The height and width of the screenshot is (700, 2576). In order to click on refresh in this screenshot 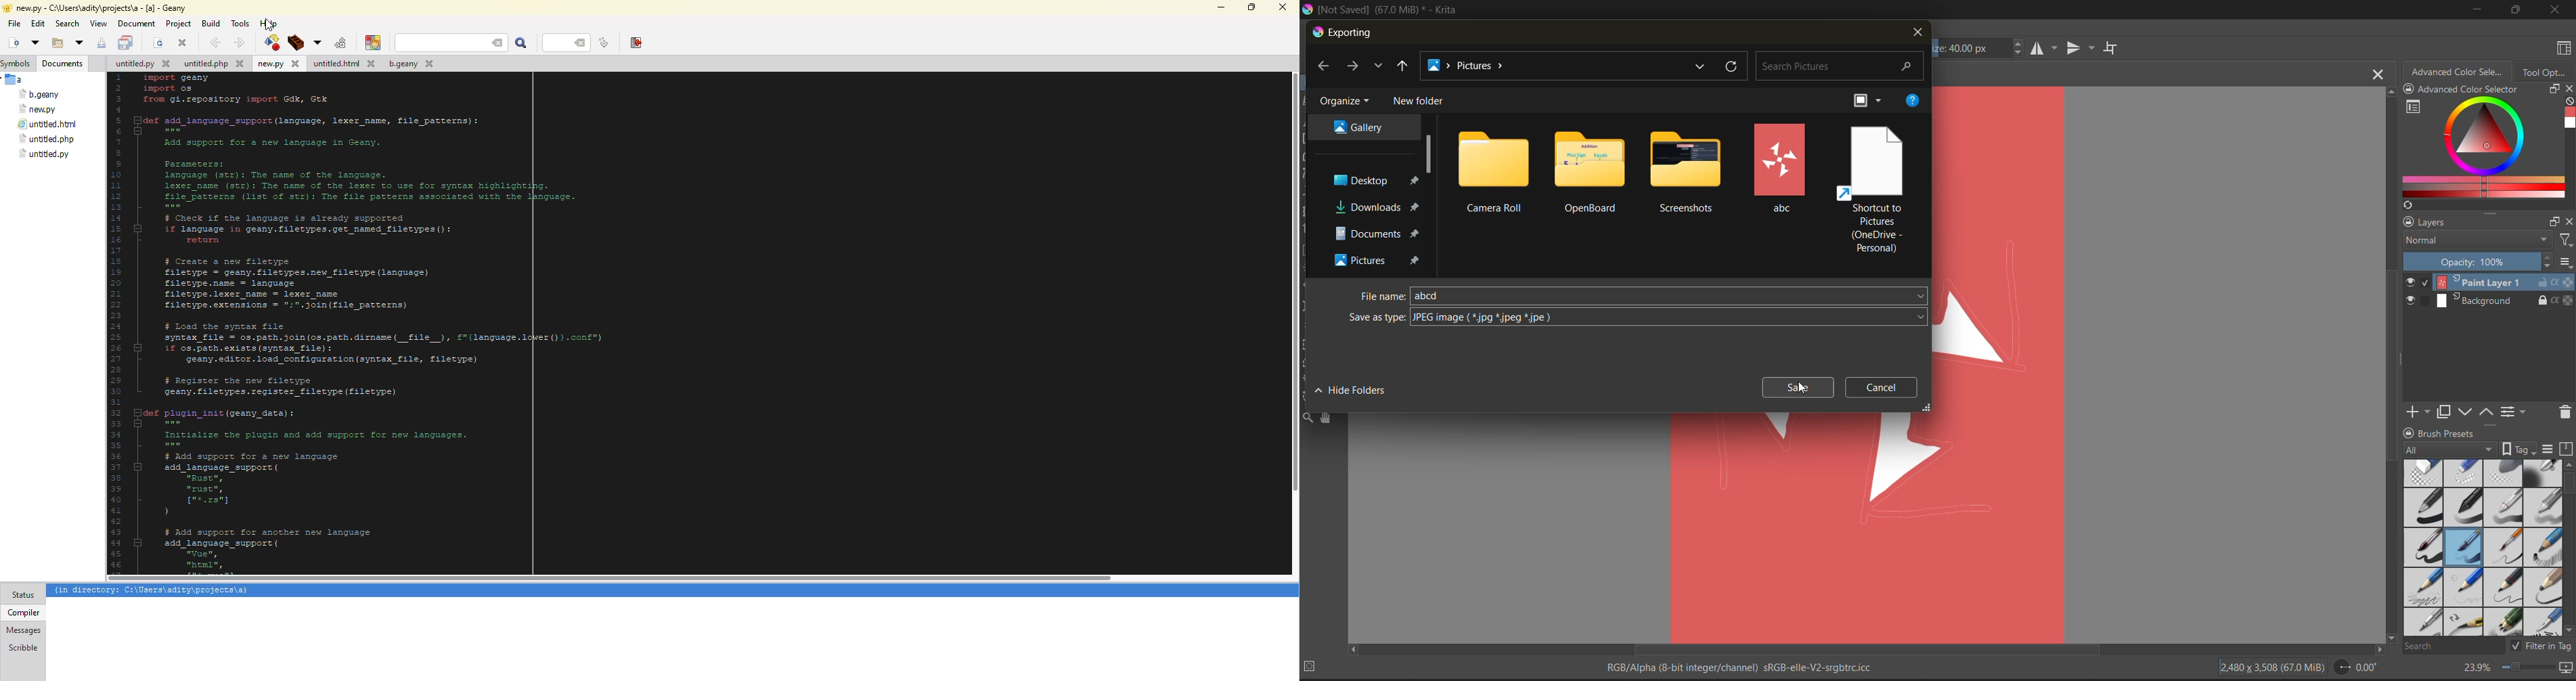, I will do `click(1734, 68)`.